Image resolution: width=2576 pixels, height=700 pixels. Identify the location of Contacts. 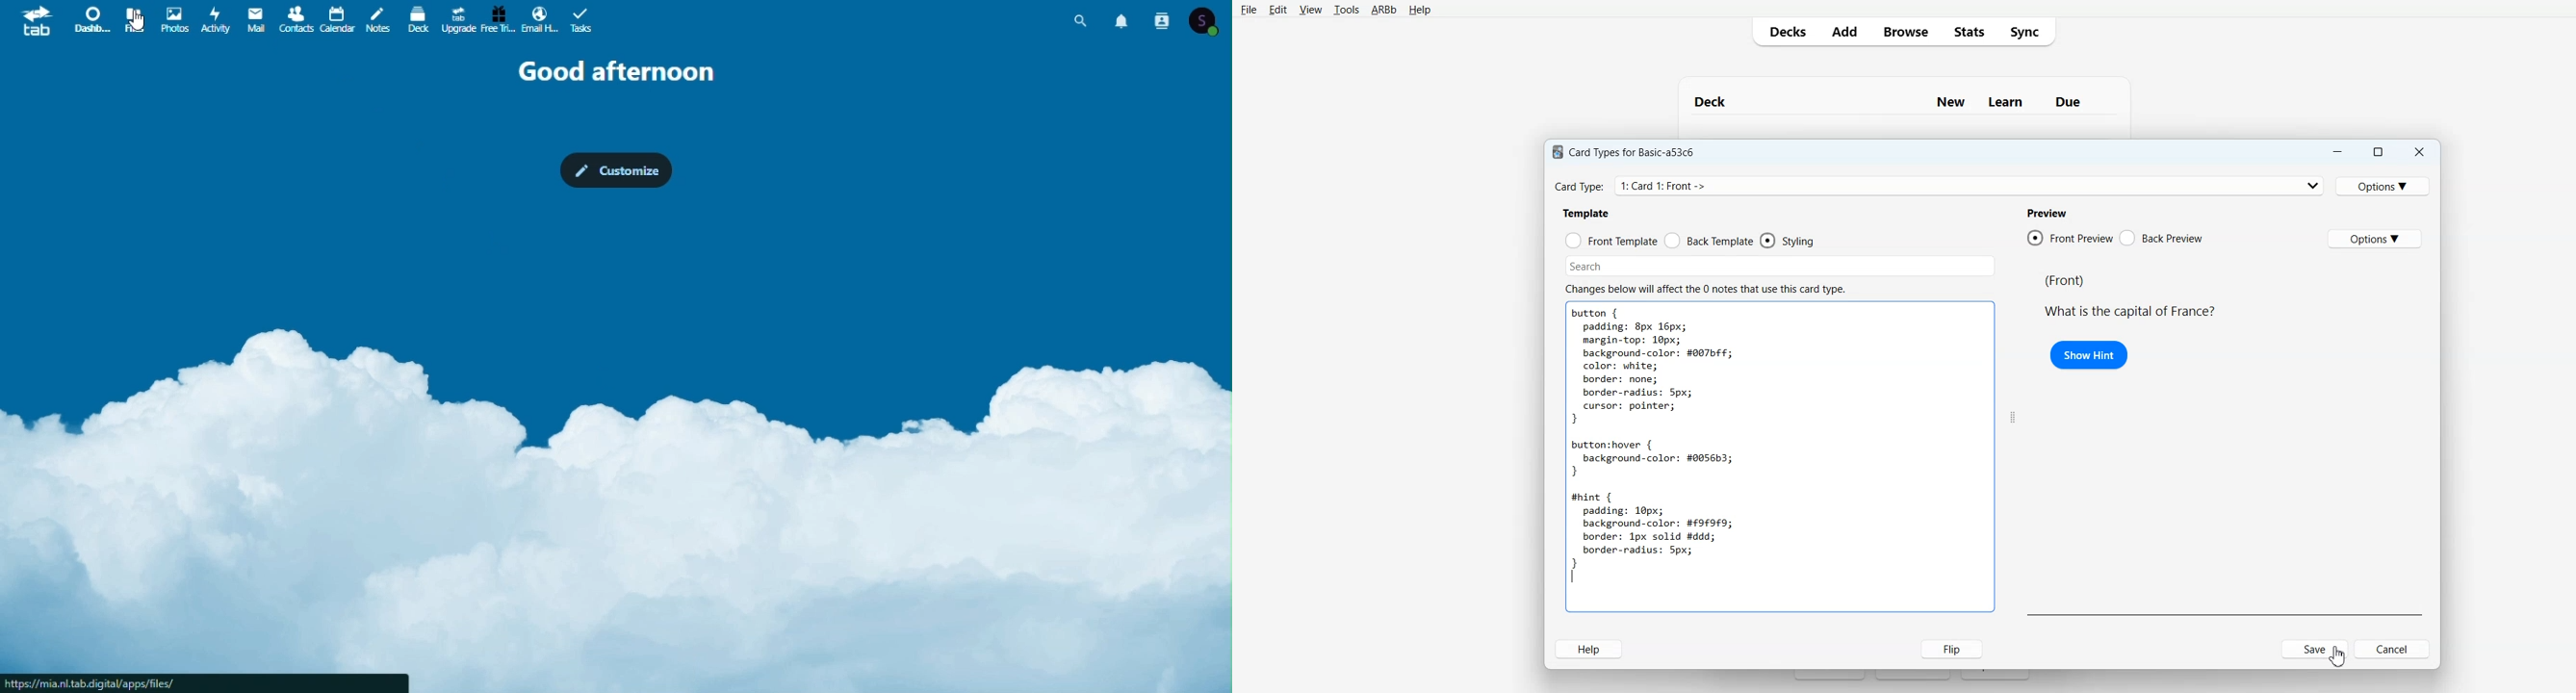
(295, 20).